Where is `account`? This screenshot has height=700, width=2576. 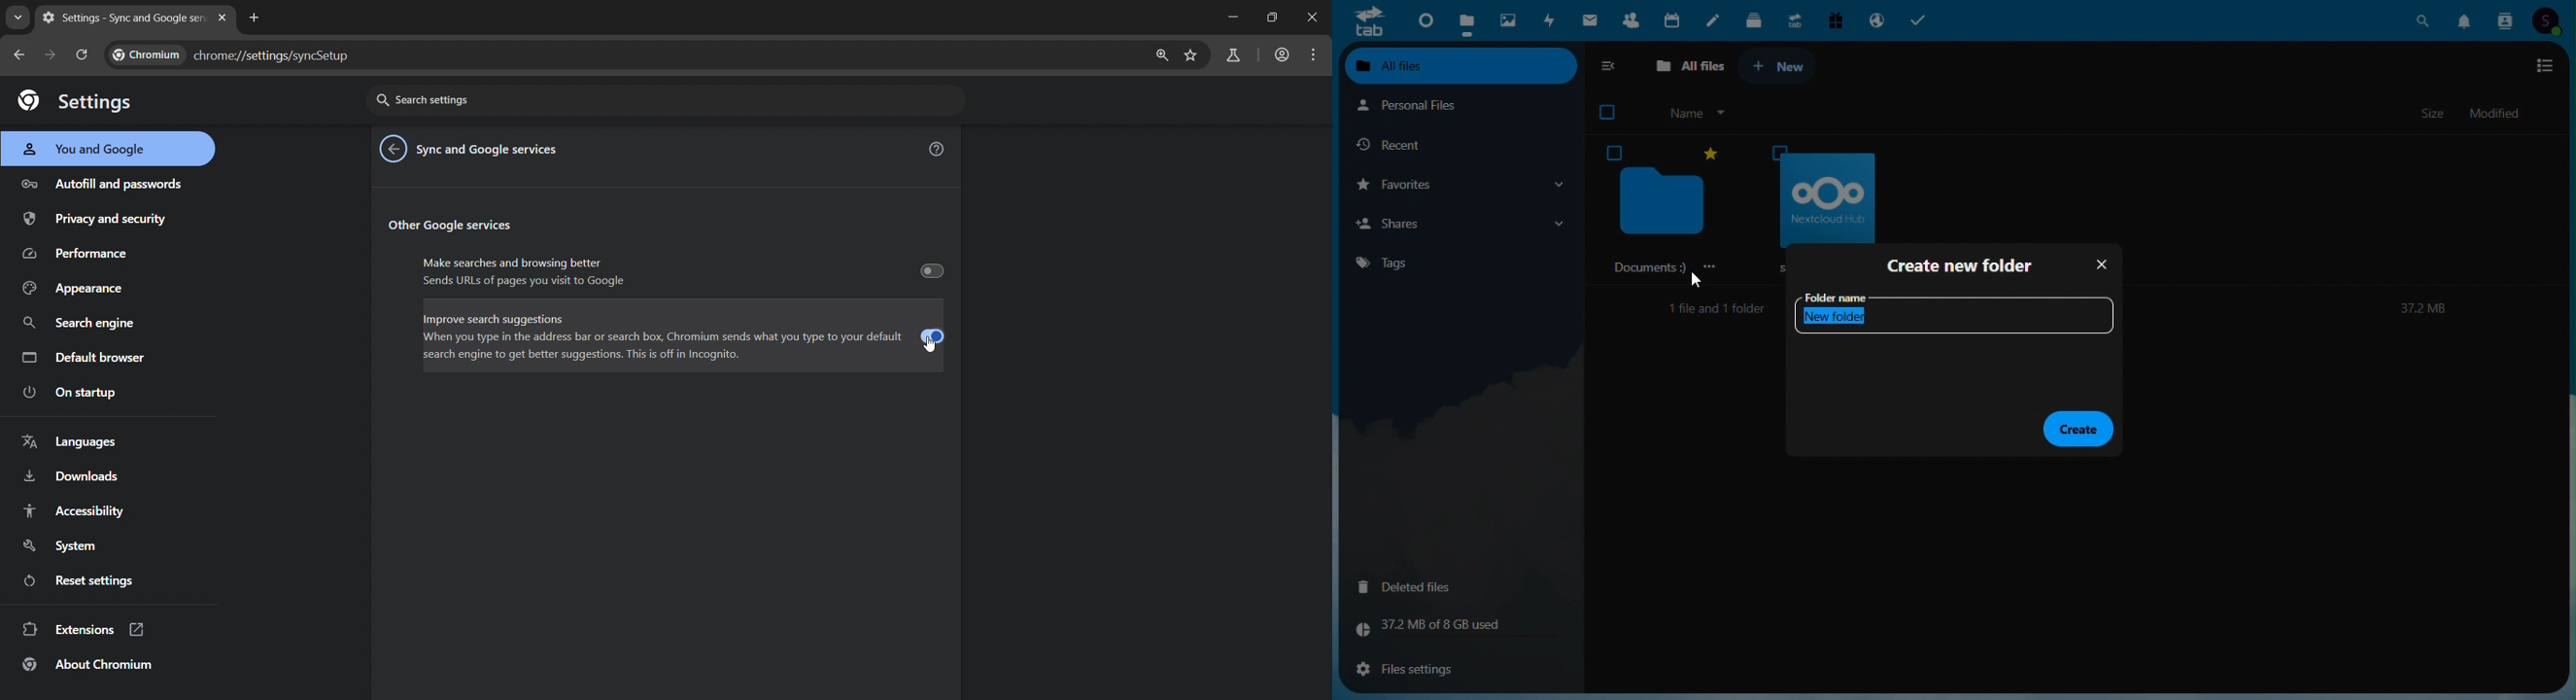
account is located at coordinates (1281, 56).